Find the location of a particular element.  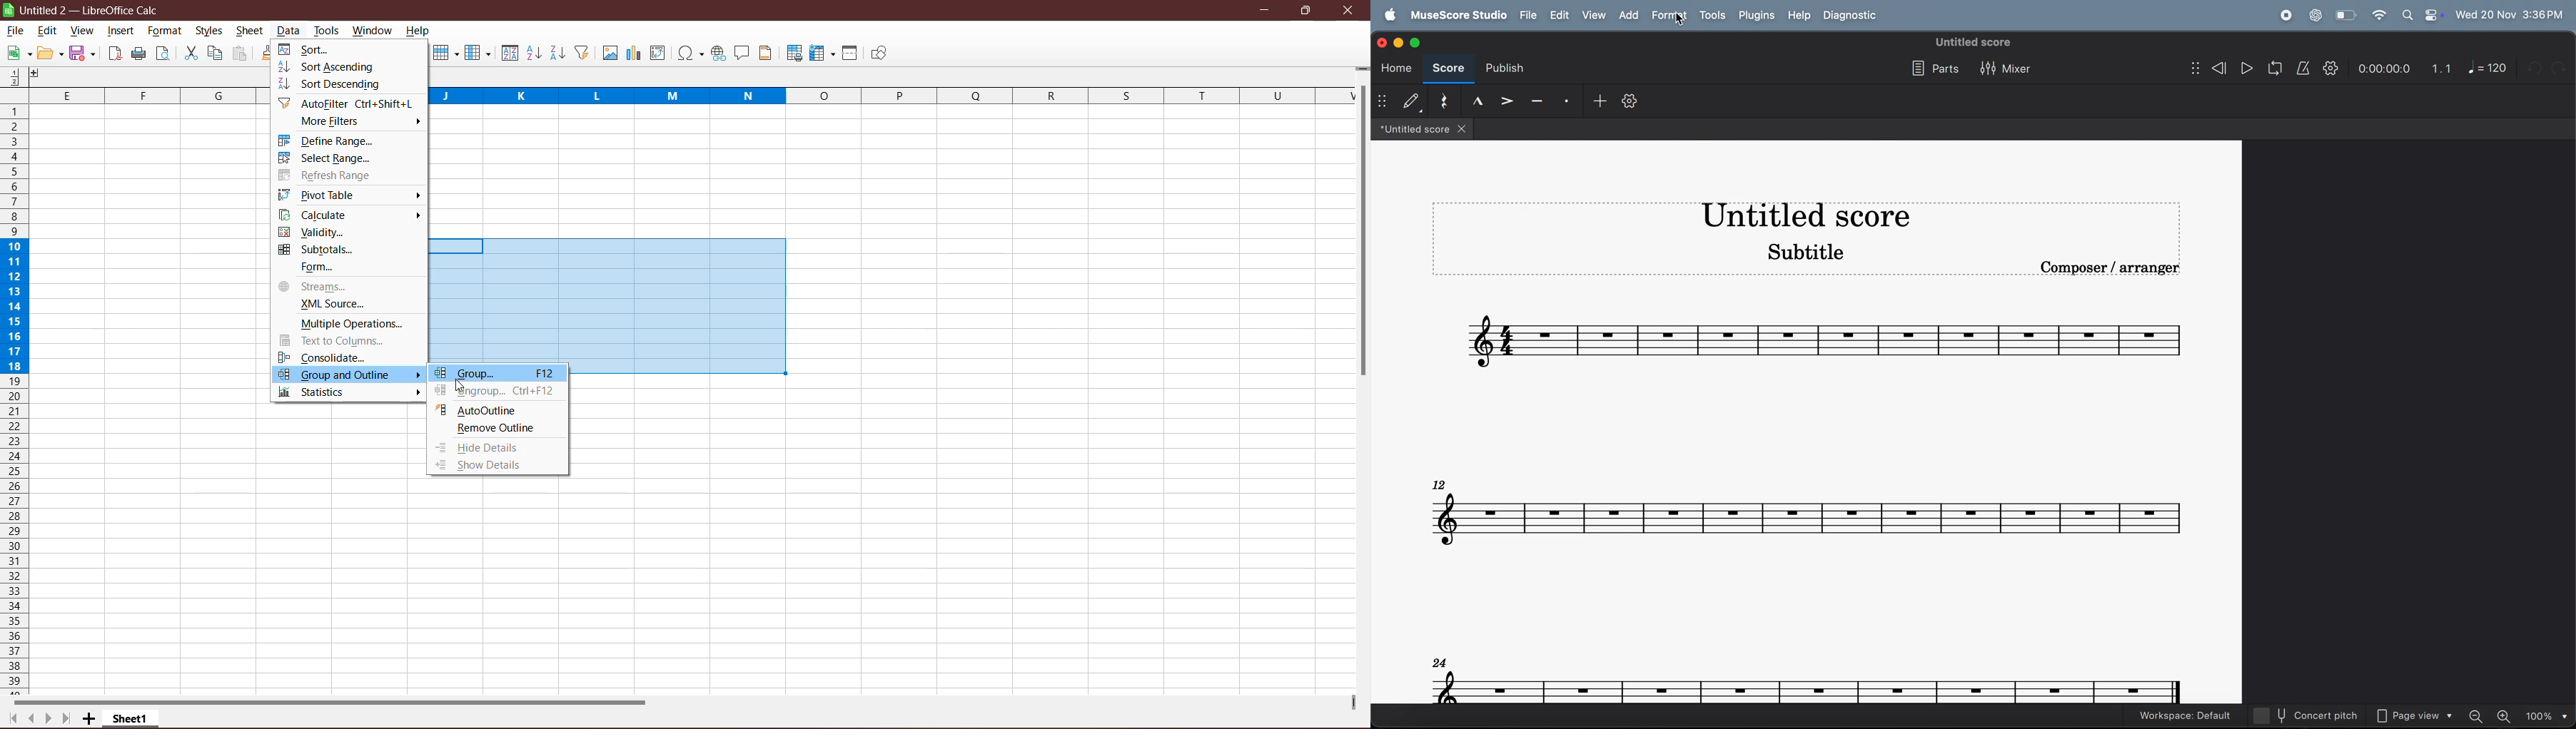

file name is located at coordinates (1422, 130).